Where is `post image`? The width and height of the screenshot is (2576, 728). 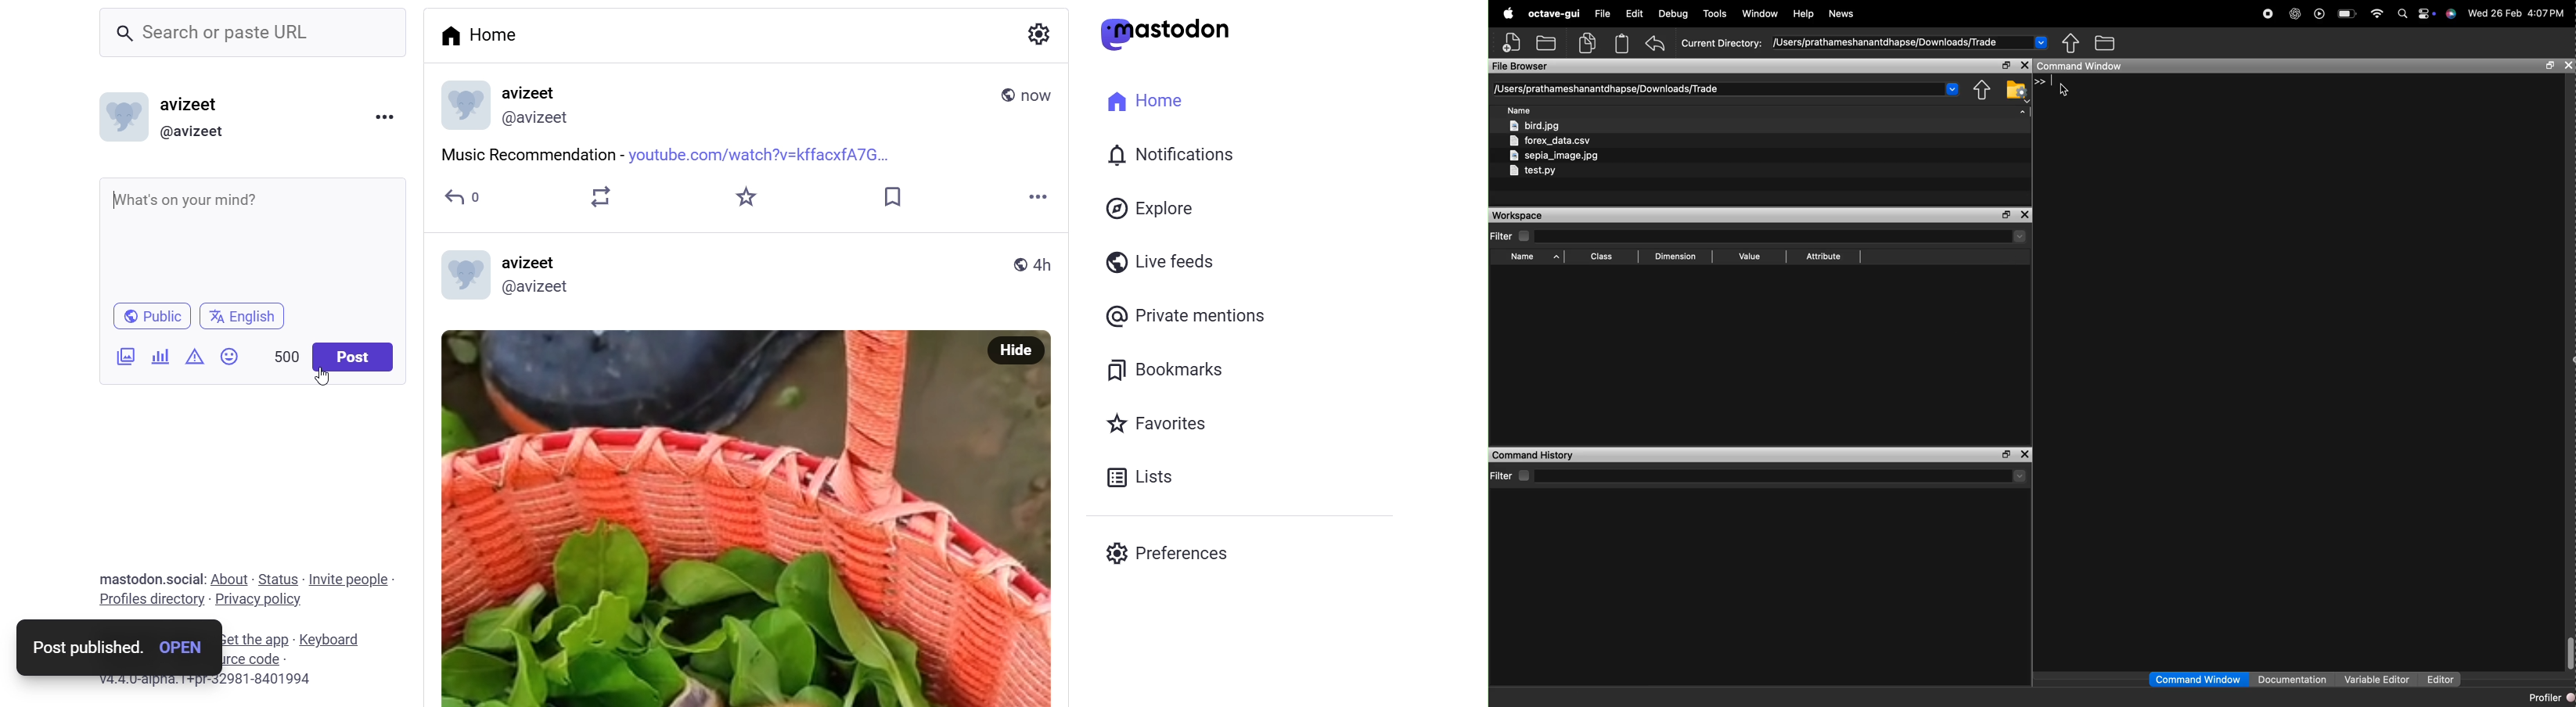 post image is located at coordinates (699, 519).